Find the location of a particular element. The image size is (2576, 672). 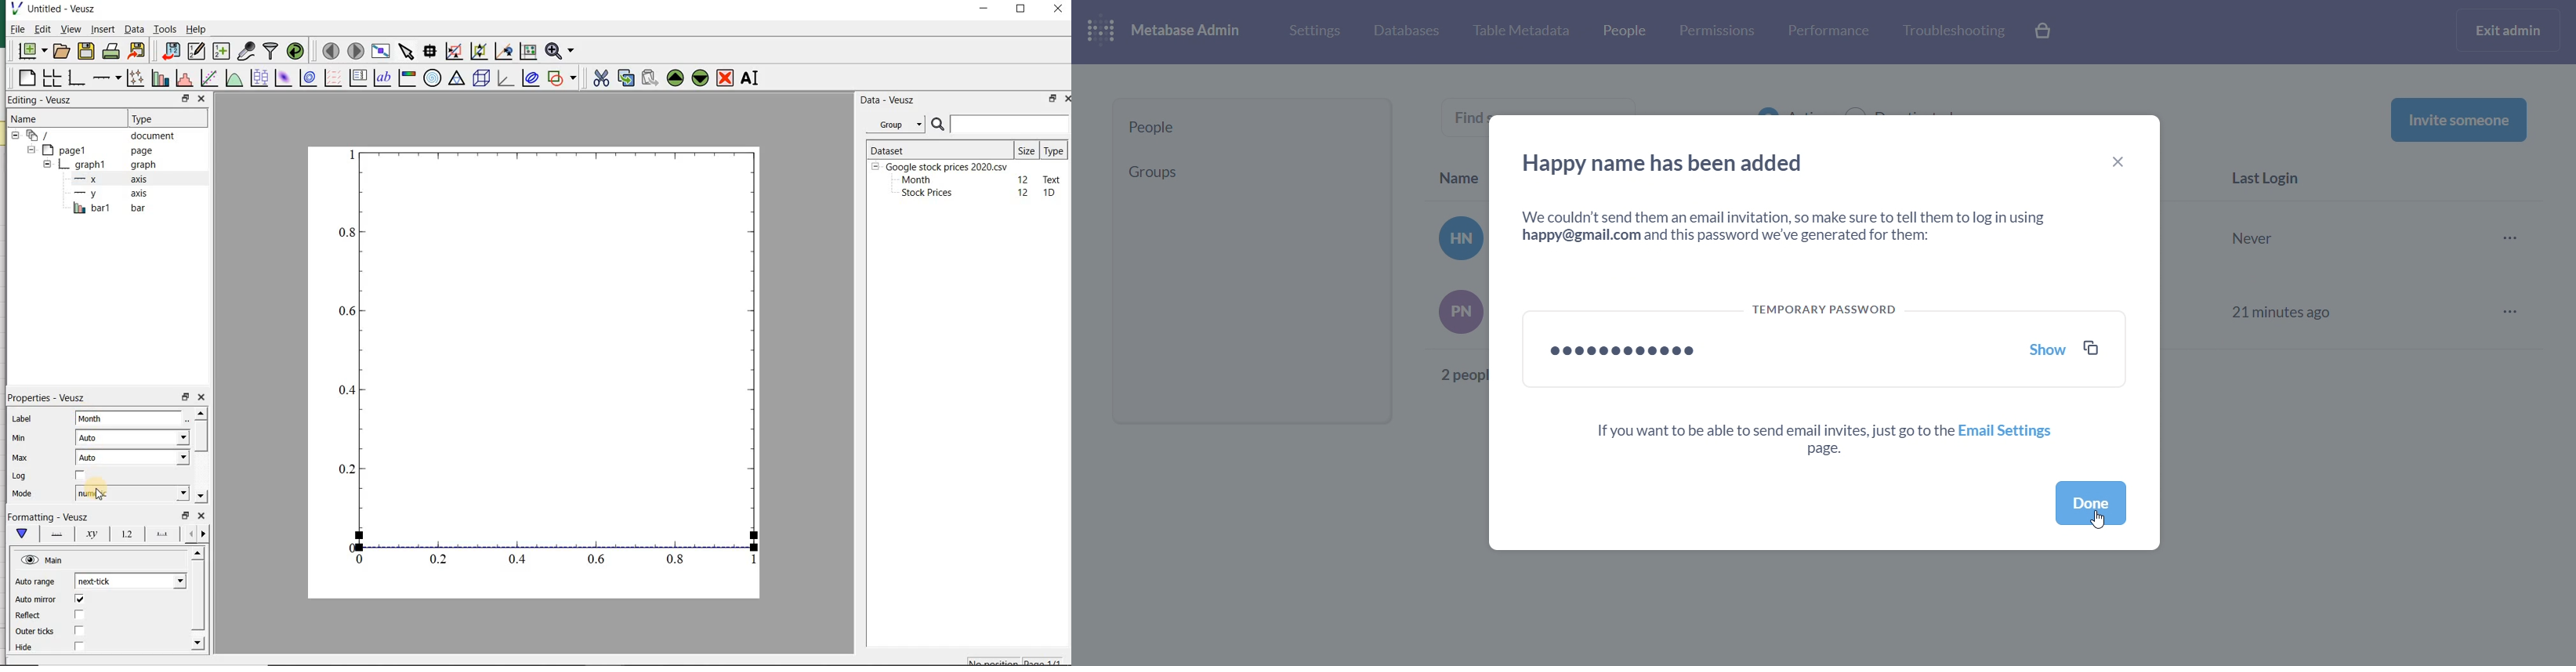

insert is located at coordinates (103, 30).